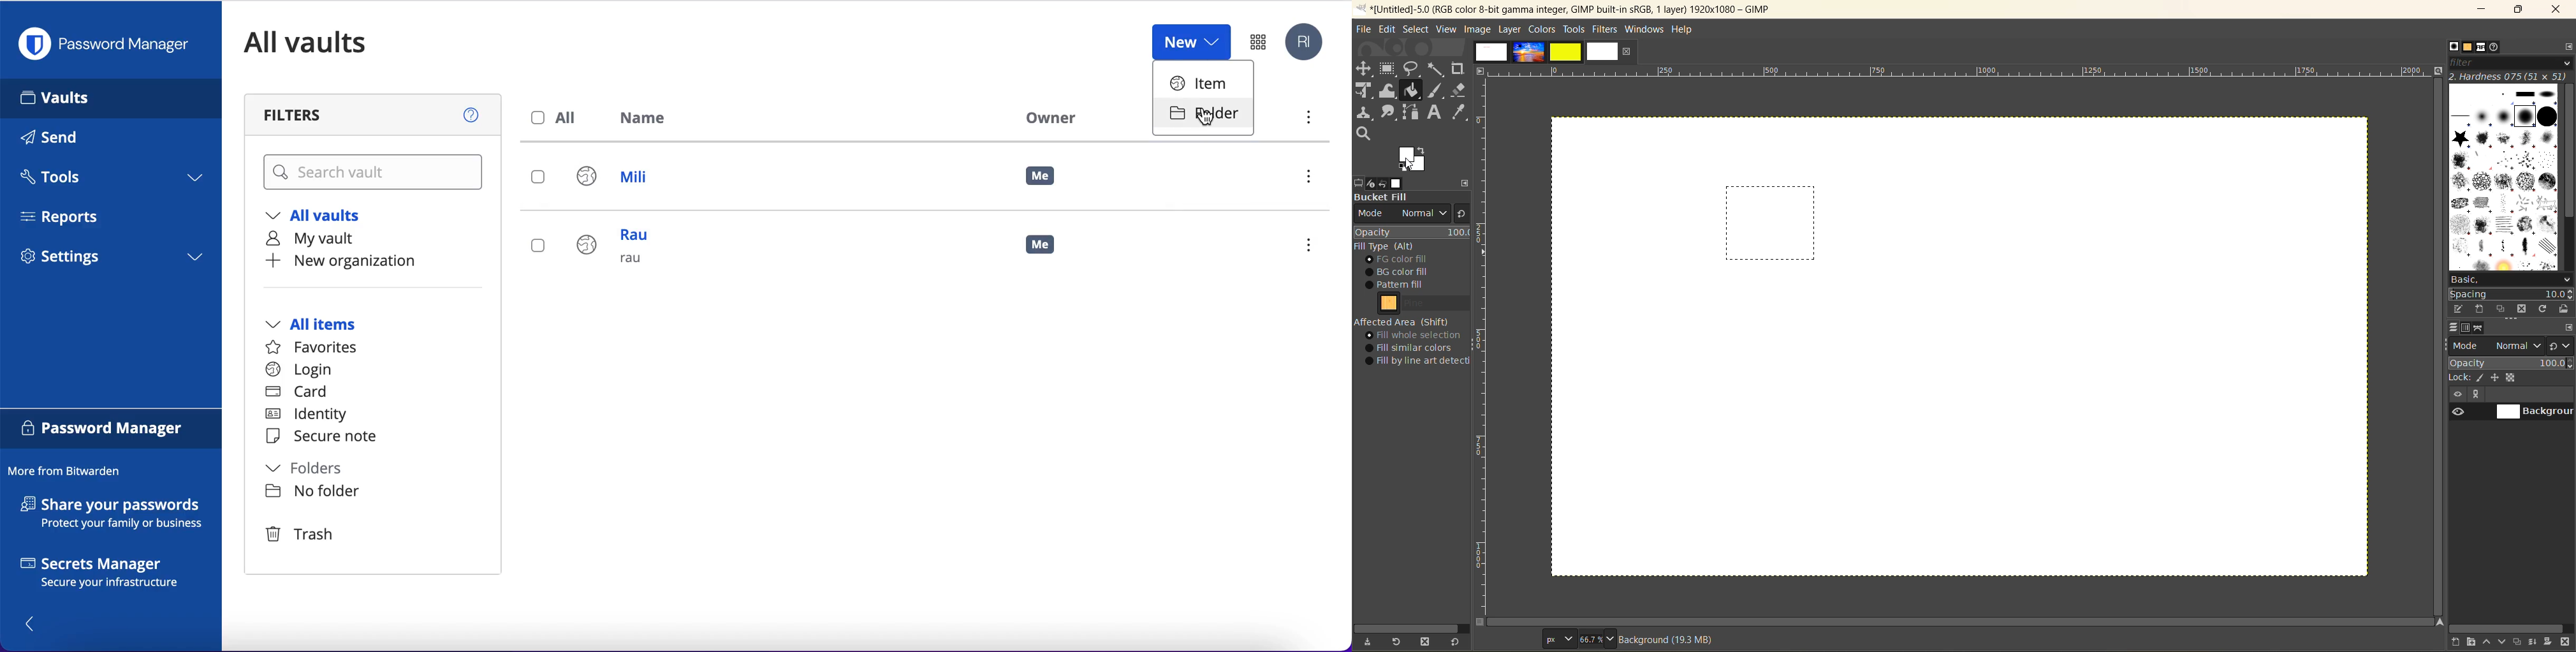 This screenshot has width=2576, height=672. Describe the element at coordinates (68, 217) in the screenshot. I see `reports` at that location.